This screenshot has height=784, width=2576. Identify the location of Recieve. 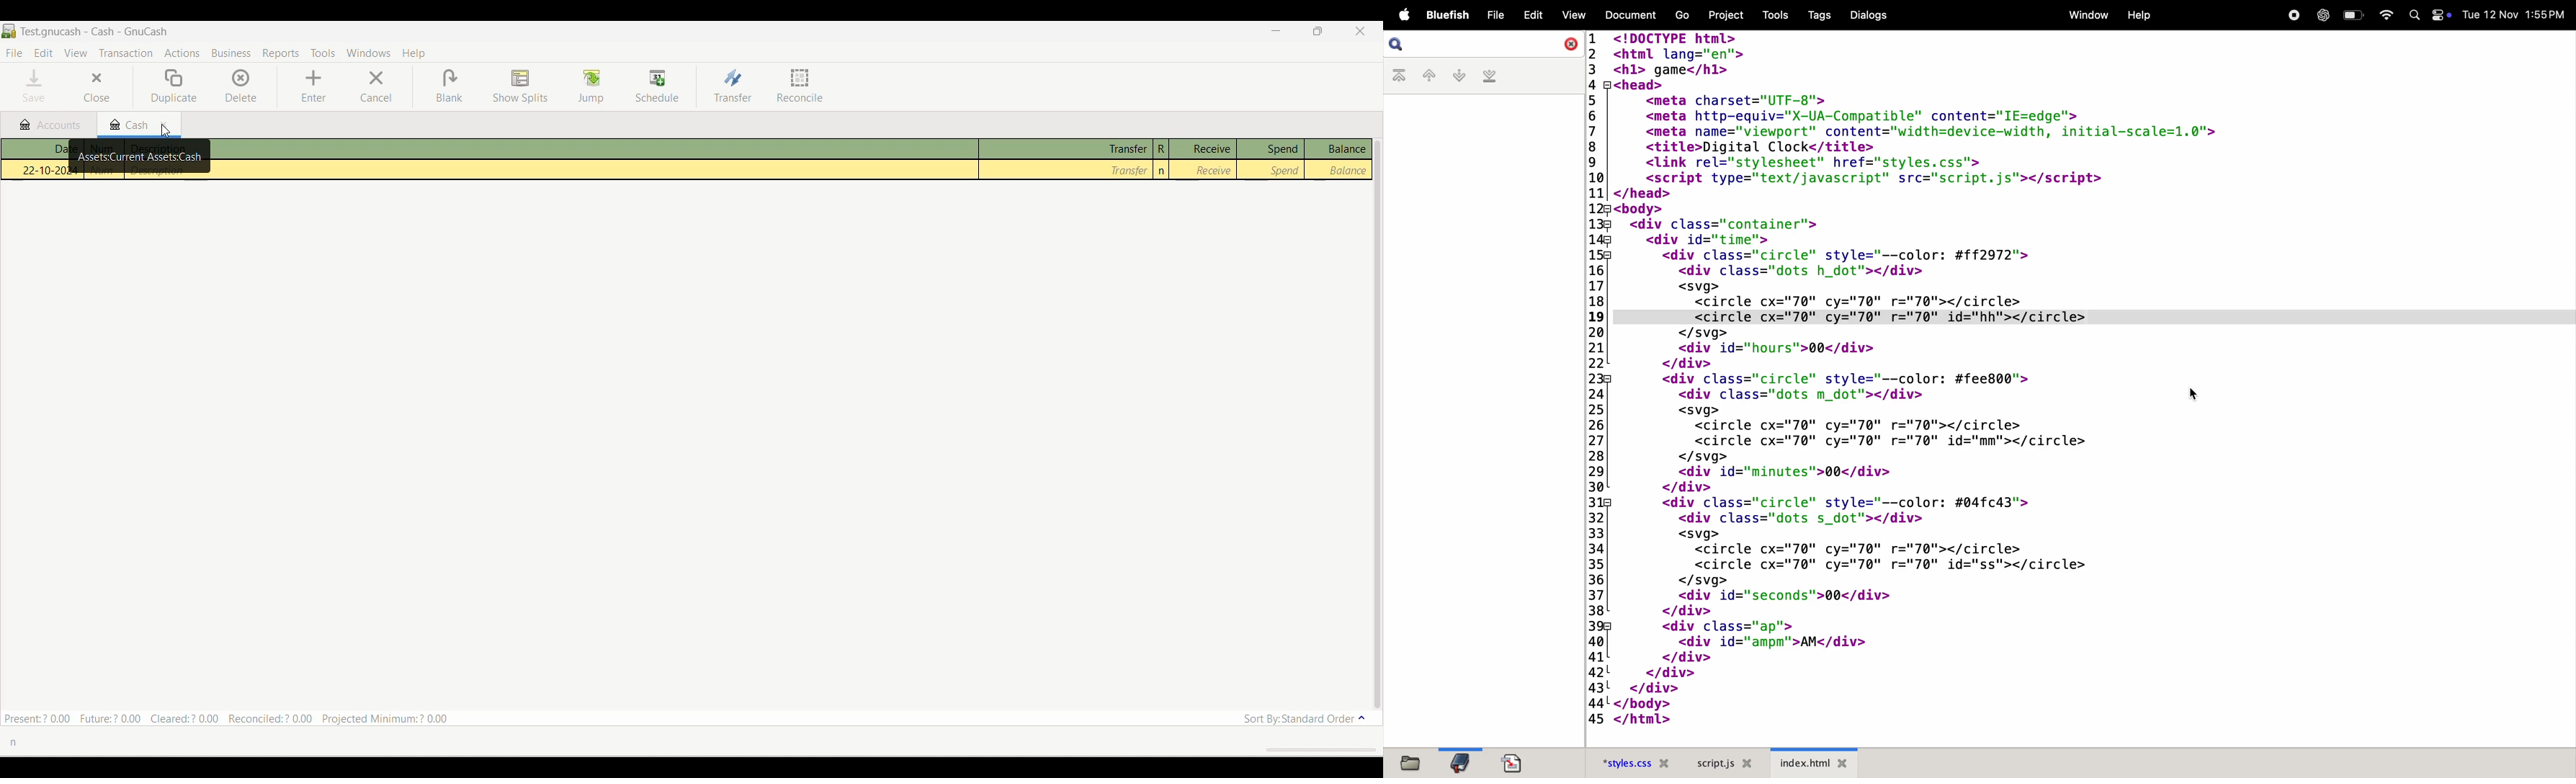
(1206, 172).